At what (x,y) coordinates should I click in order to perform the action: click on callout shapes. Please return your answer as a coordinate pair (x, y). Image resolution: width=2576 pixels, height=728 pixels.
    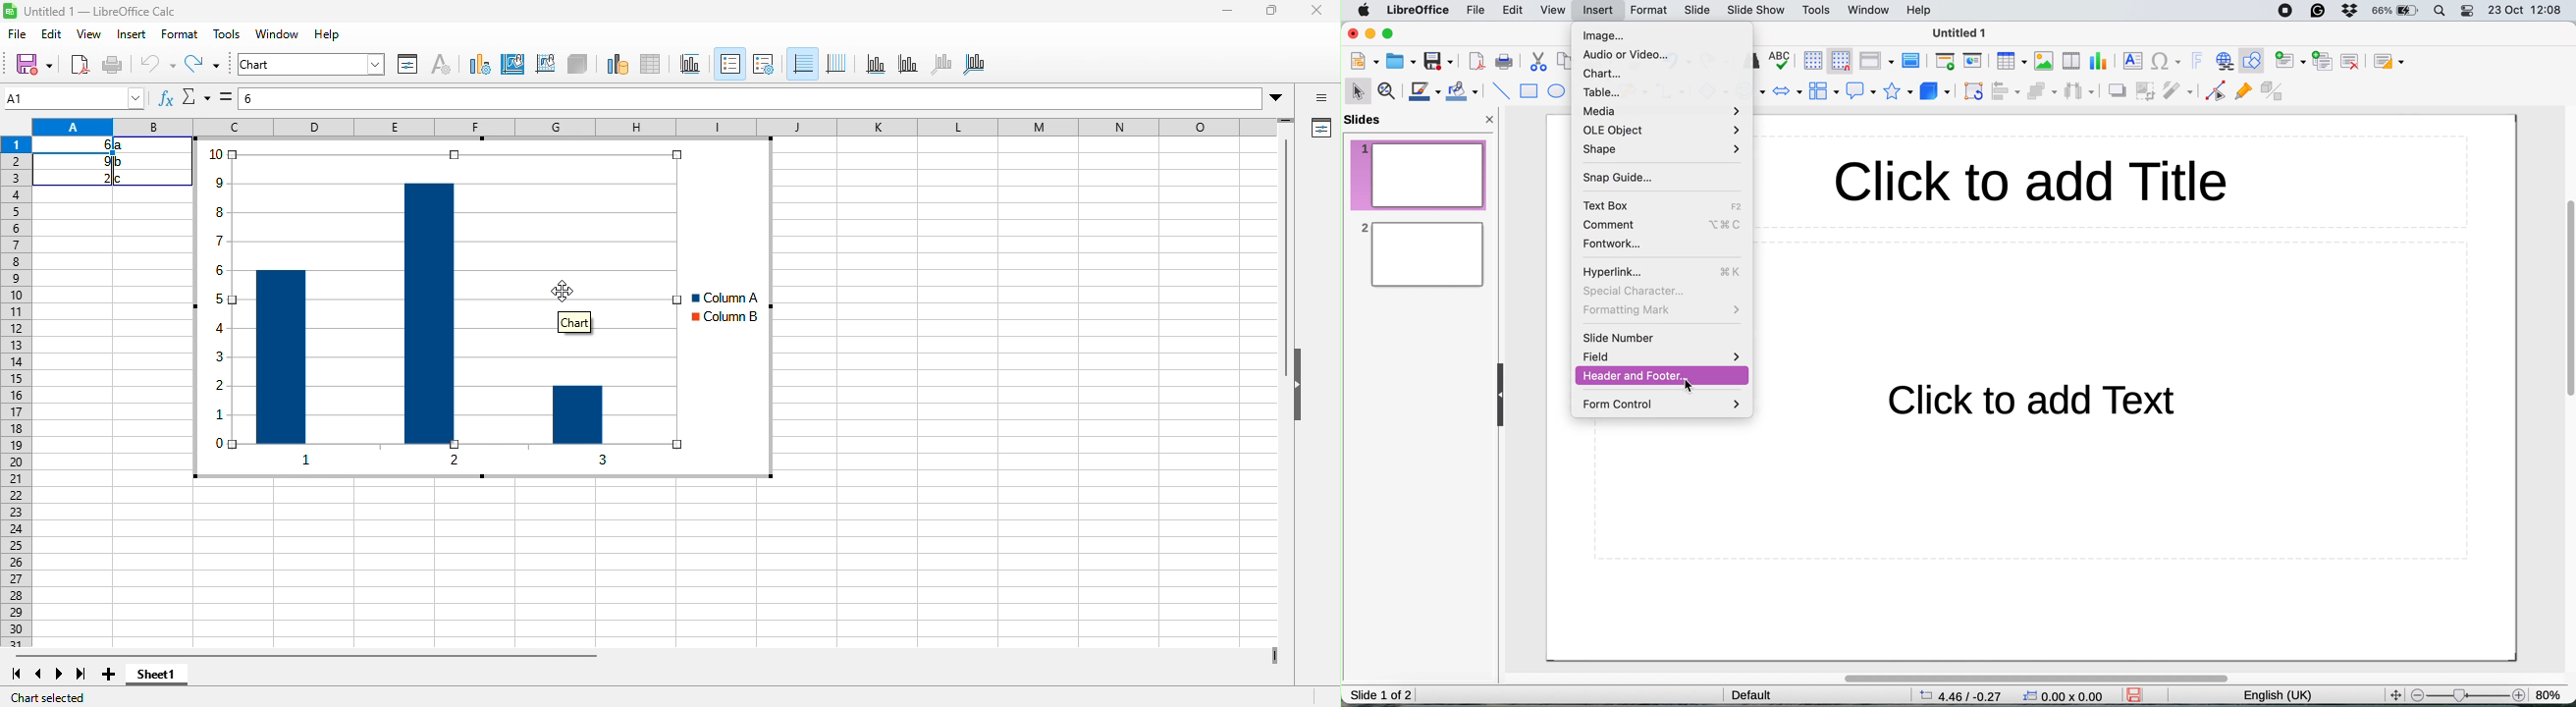
    Looking at the image, I should click on (1858, 90).